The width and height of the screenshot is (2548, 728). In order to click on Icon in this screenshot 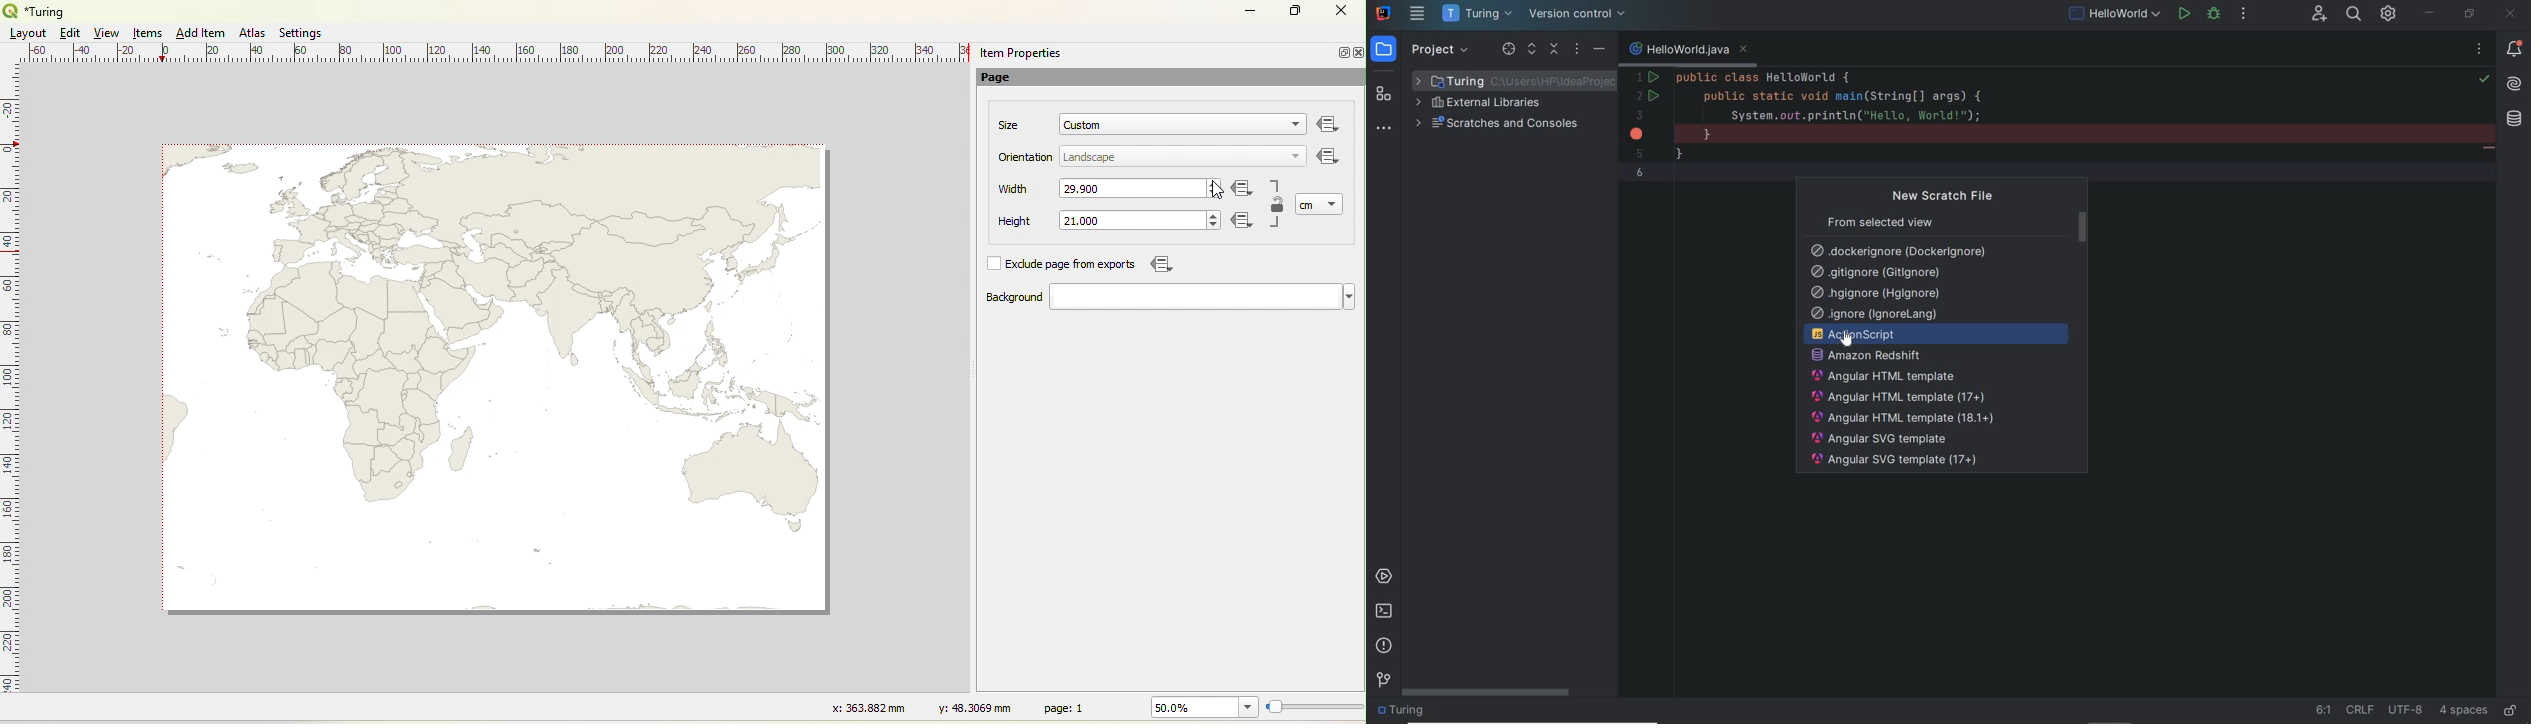, I will do `click(1246, 222)`.